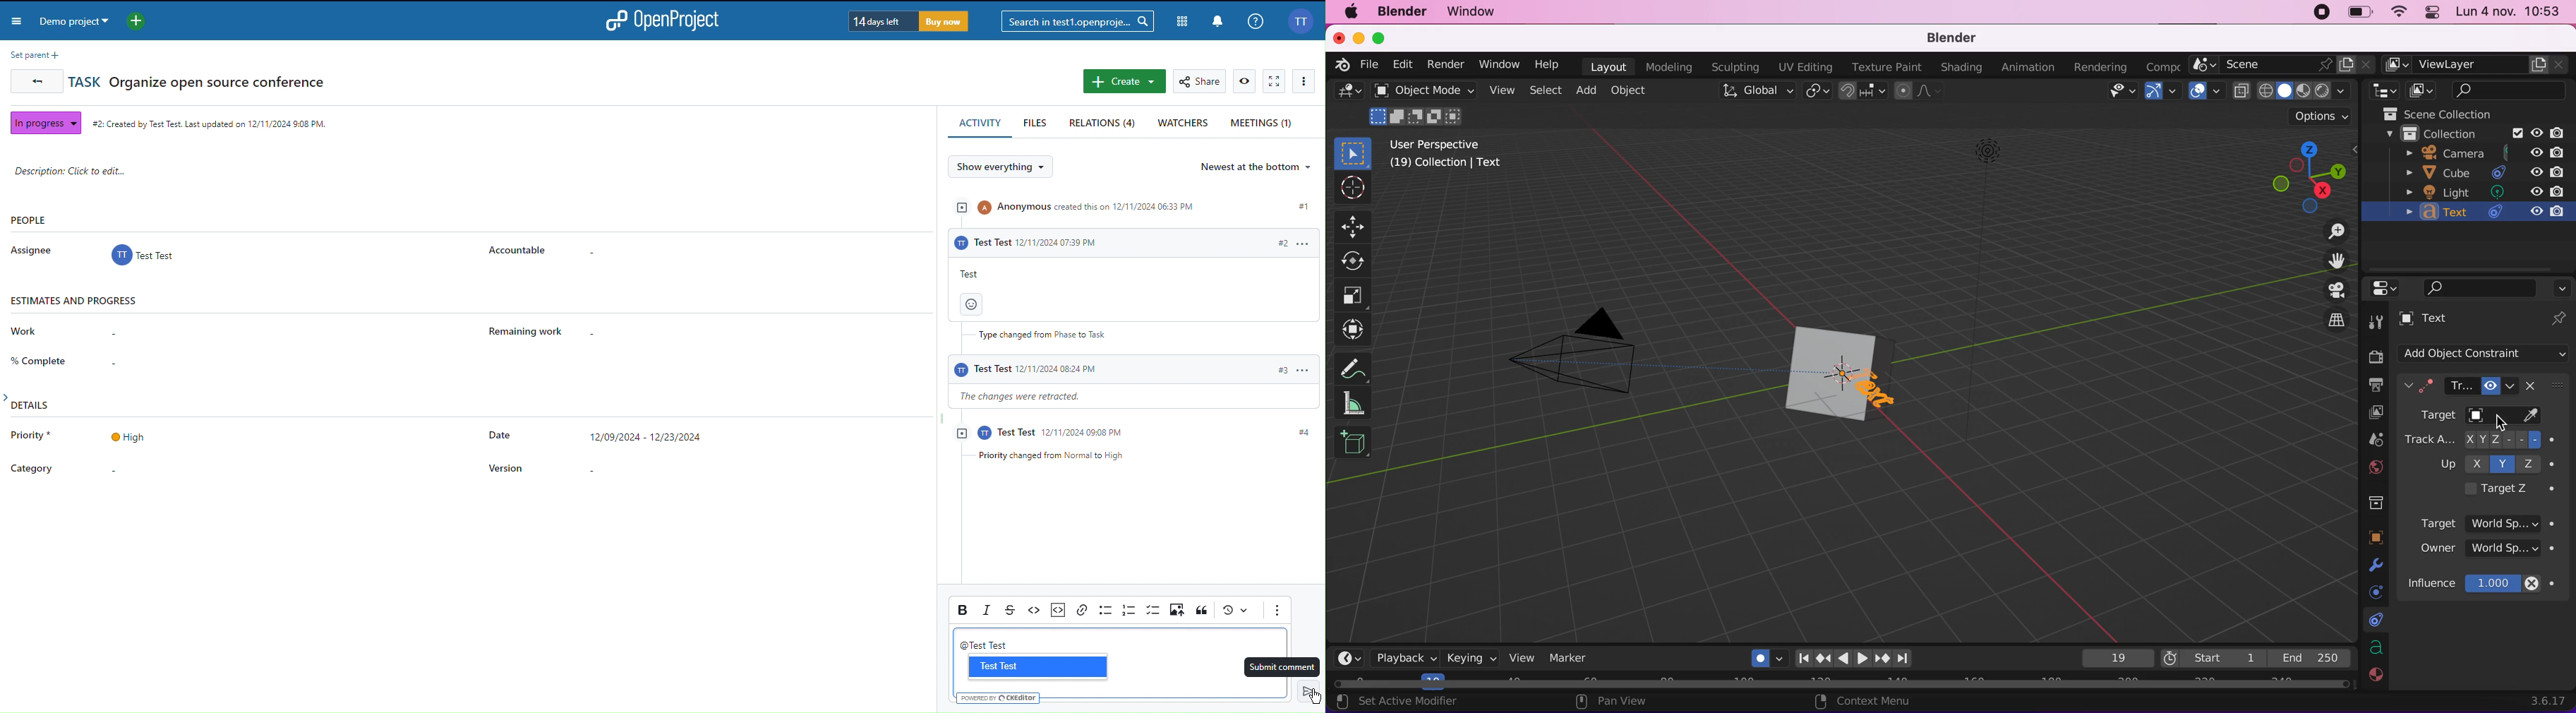 Image resolution: width=2576 pixels, height=728 pixels. Describe the element at coordinates (1952, 38) in the screenshot. I see `blender` at that location.